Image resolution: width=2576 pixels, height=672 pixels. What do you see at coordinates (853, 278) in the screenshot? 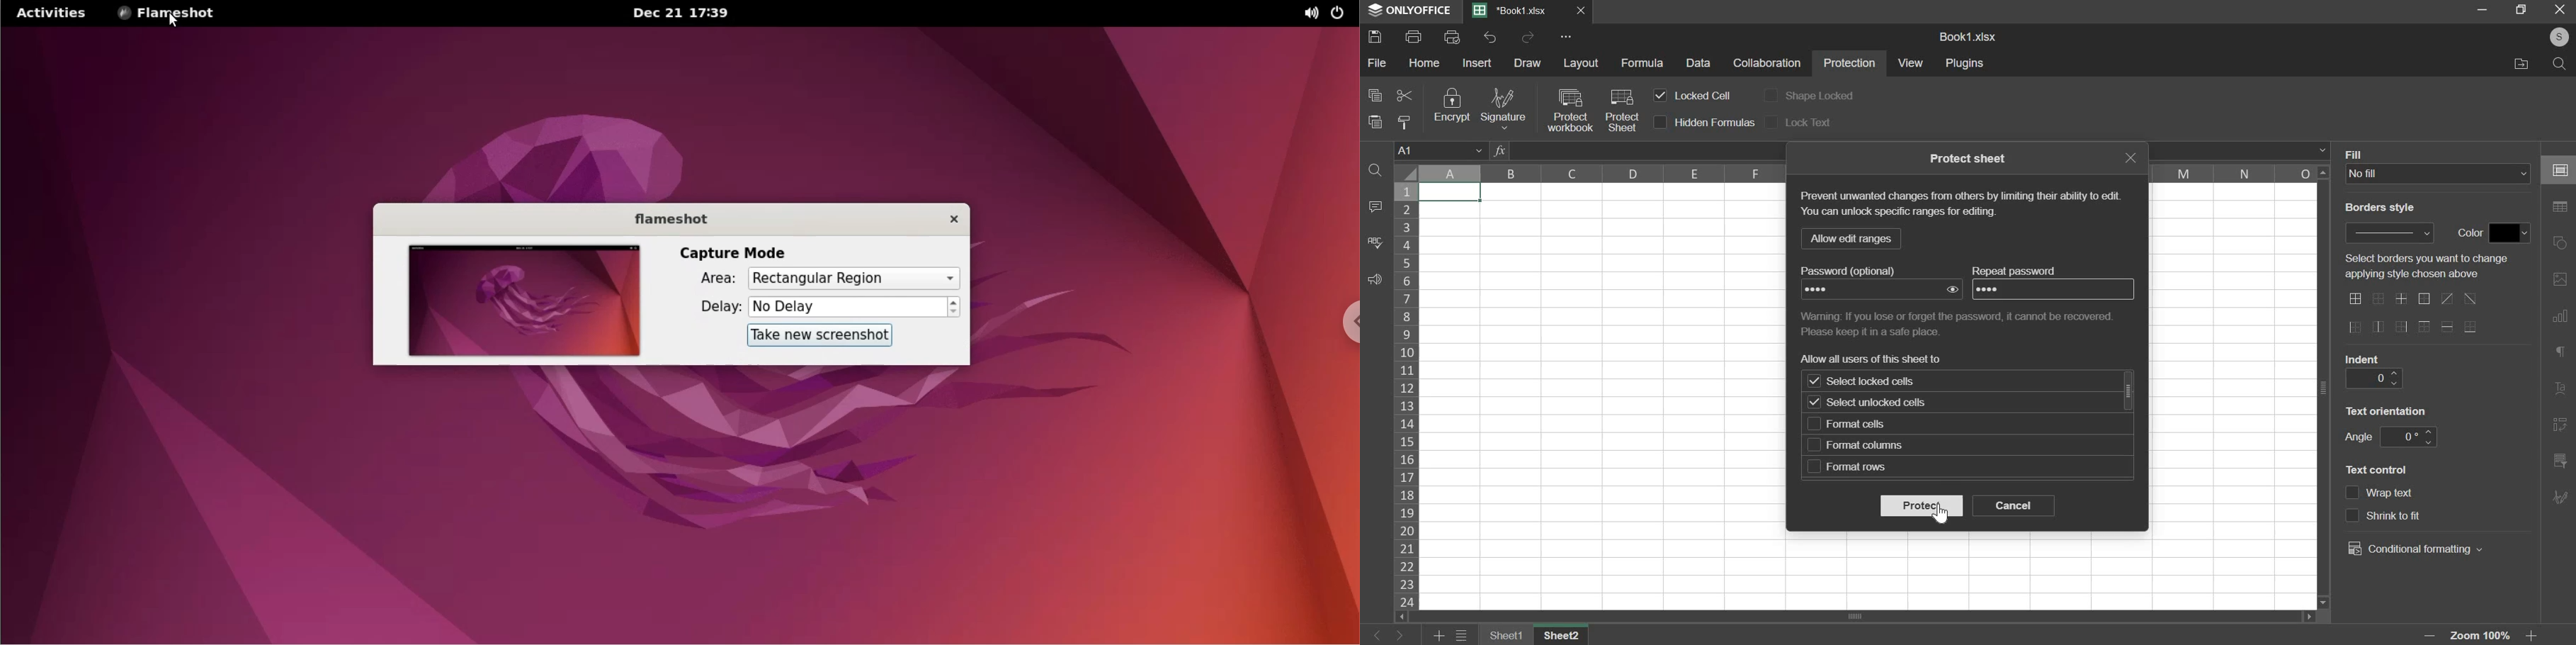
I see `capture area types dropdown` at bounding box center [853, 278].